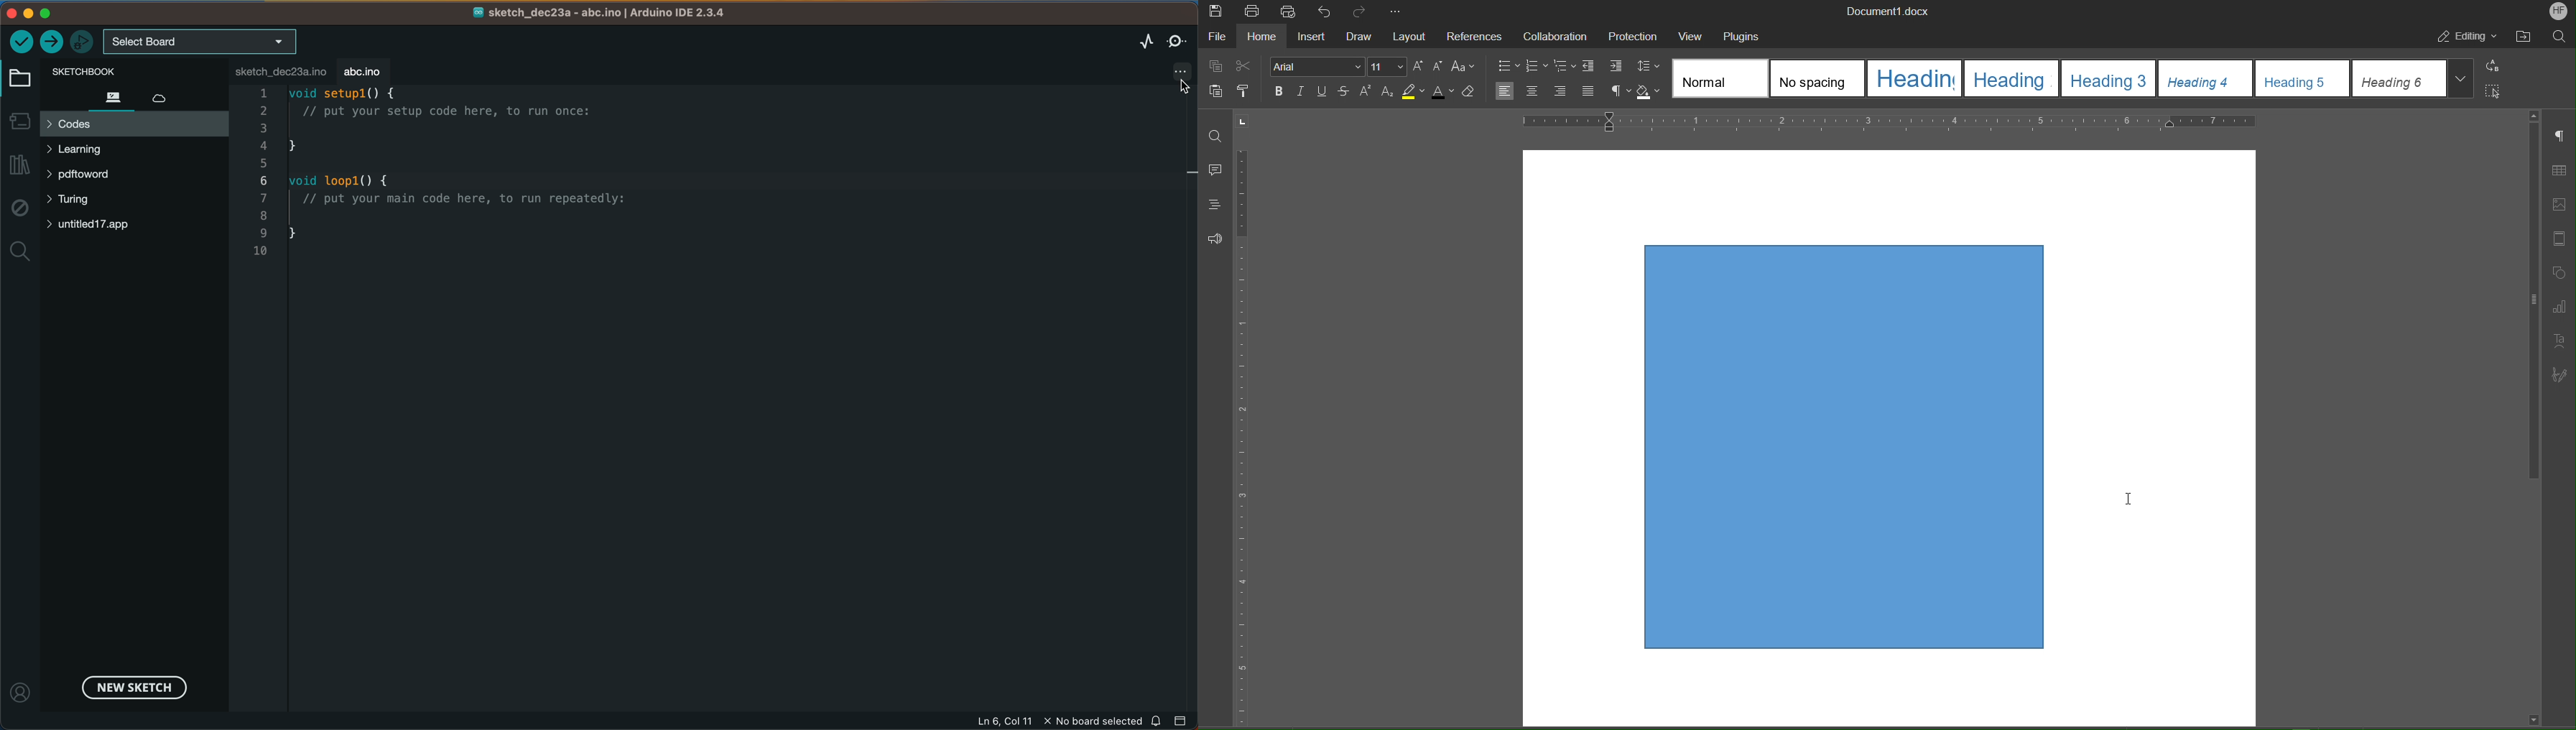 The width and height of the screenshot is (2576, 756). What do you see at coordinates (1214, 11) in the screenshot?
I see `Save` at bounding box center [1214, 11].